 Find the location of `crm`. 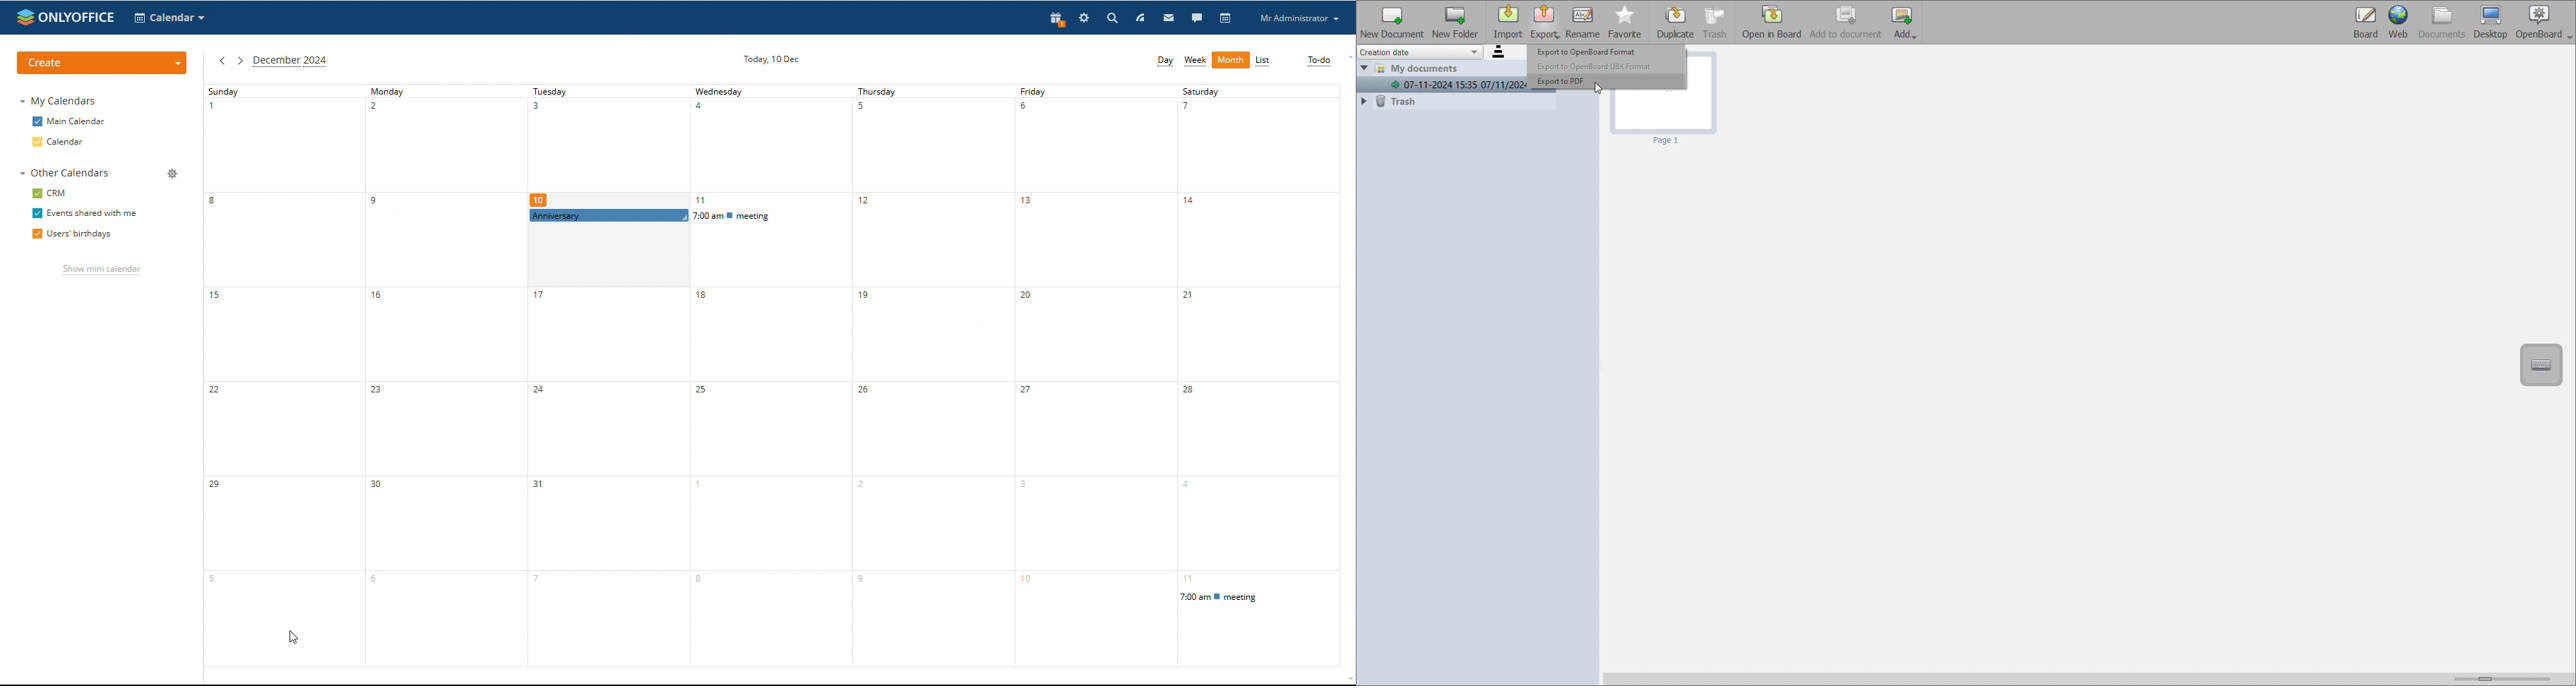

crm is located at coordinates (49, 193).